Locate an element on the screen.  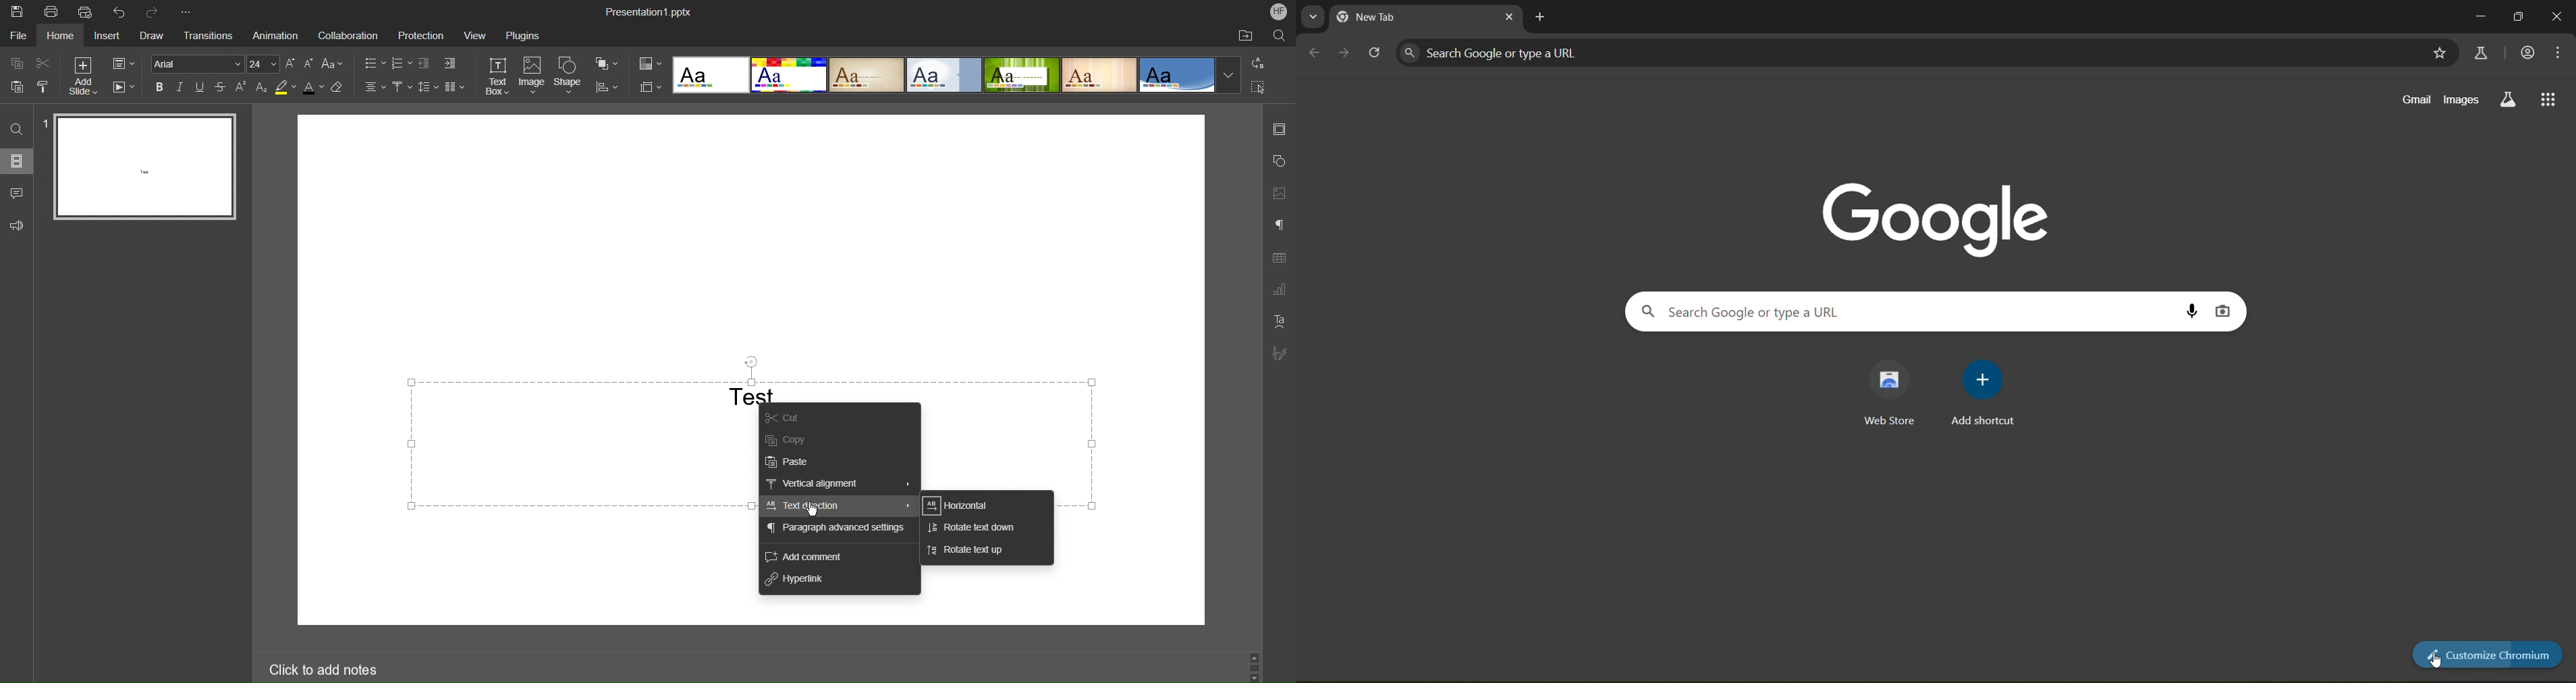
Click to add notes is located at coordinates (325, 667).